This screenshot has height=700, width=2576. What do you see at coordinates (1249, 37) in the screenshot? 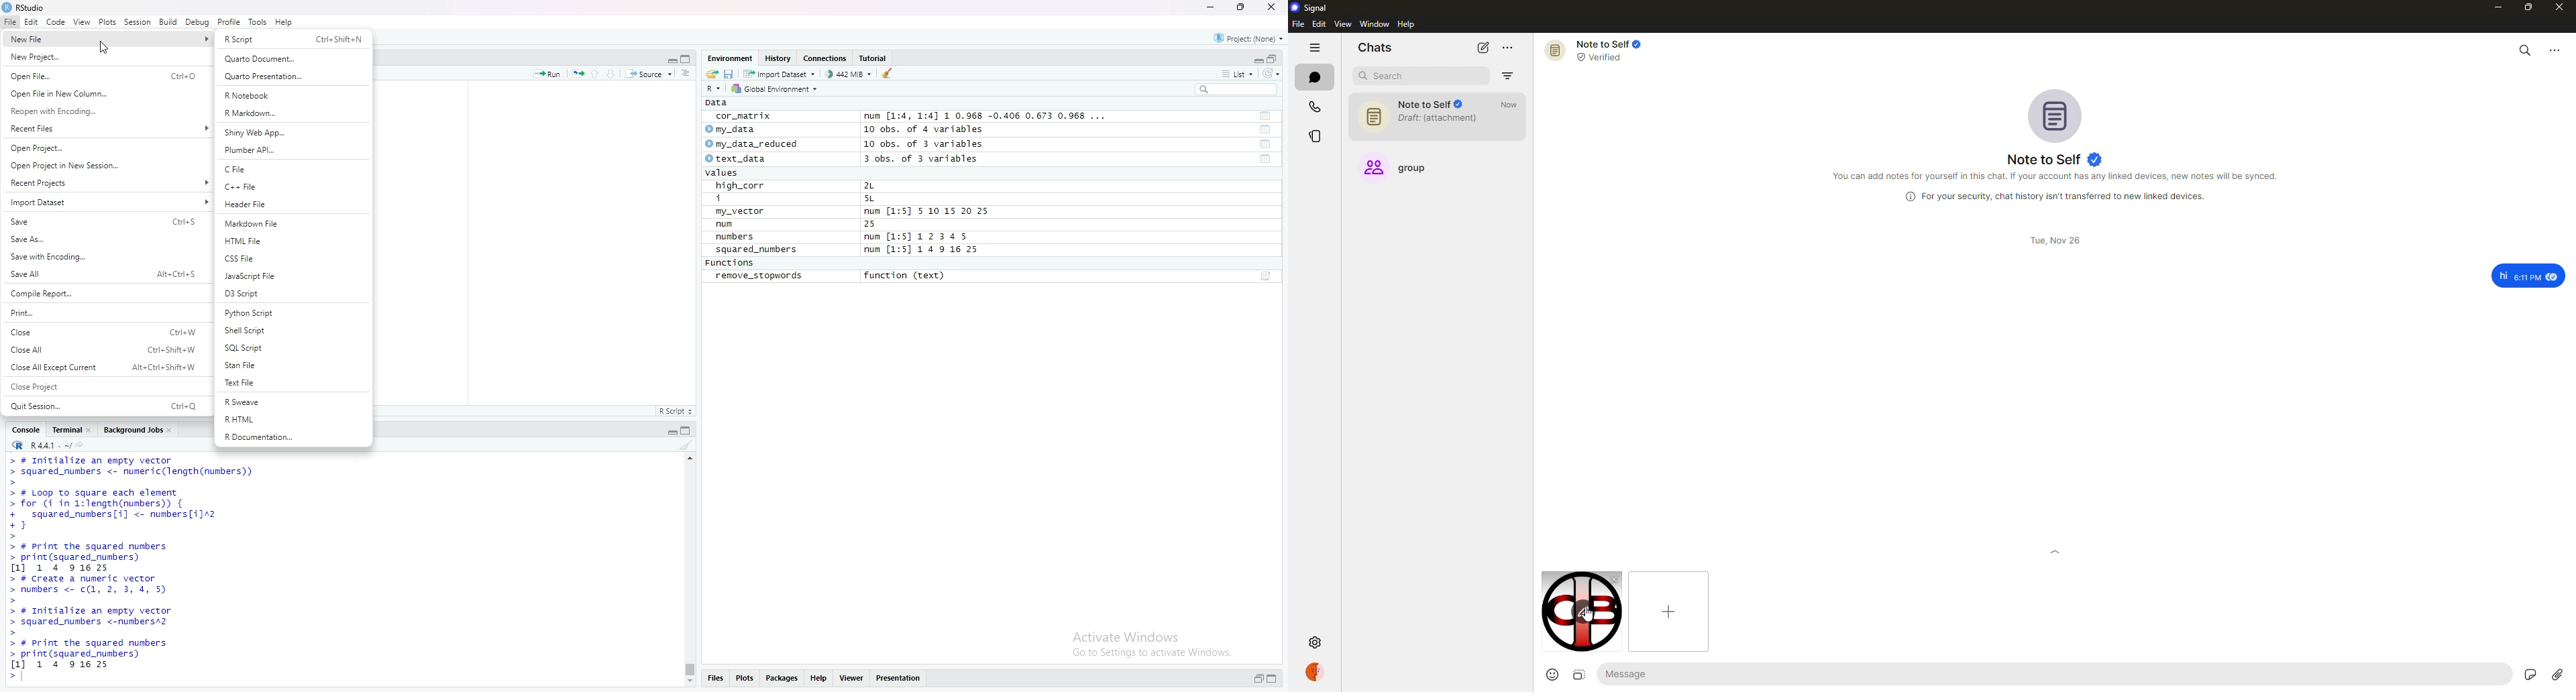
I see `Project none` at bounding box center [1249, 37].